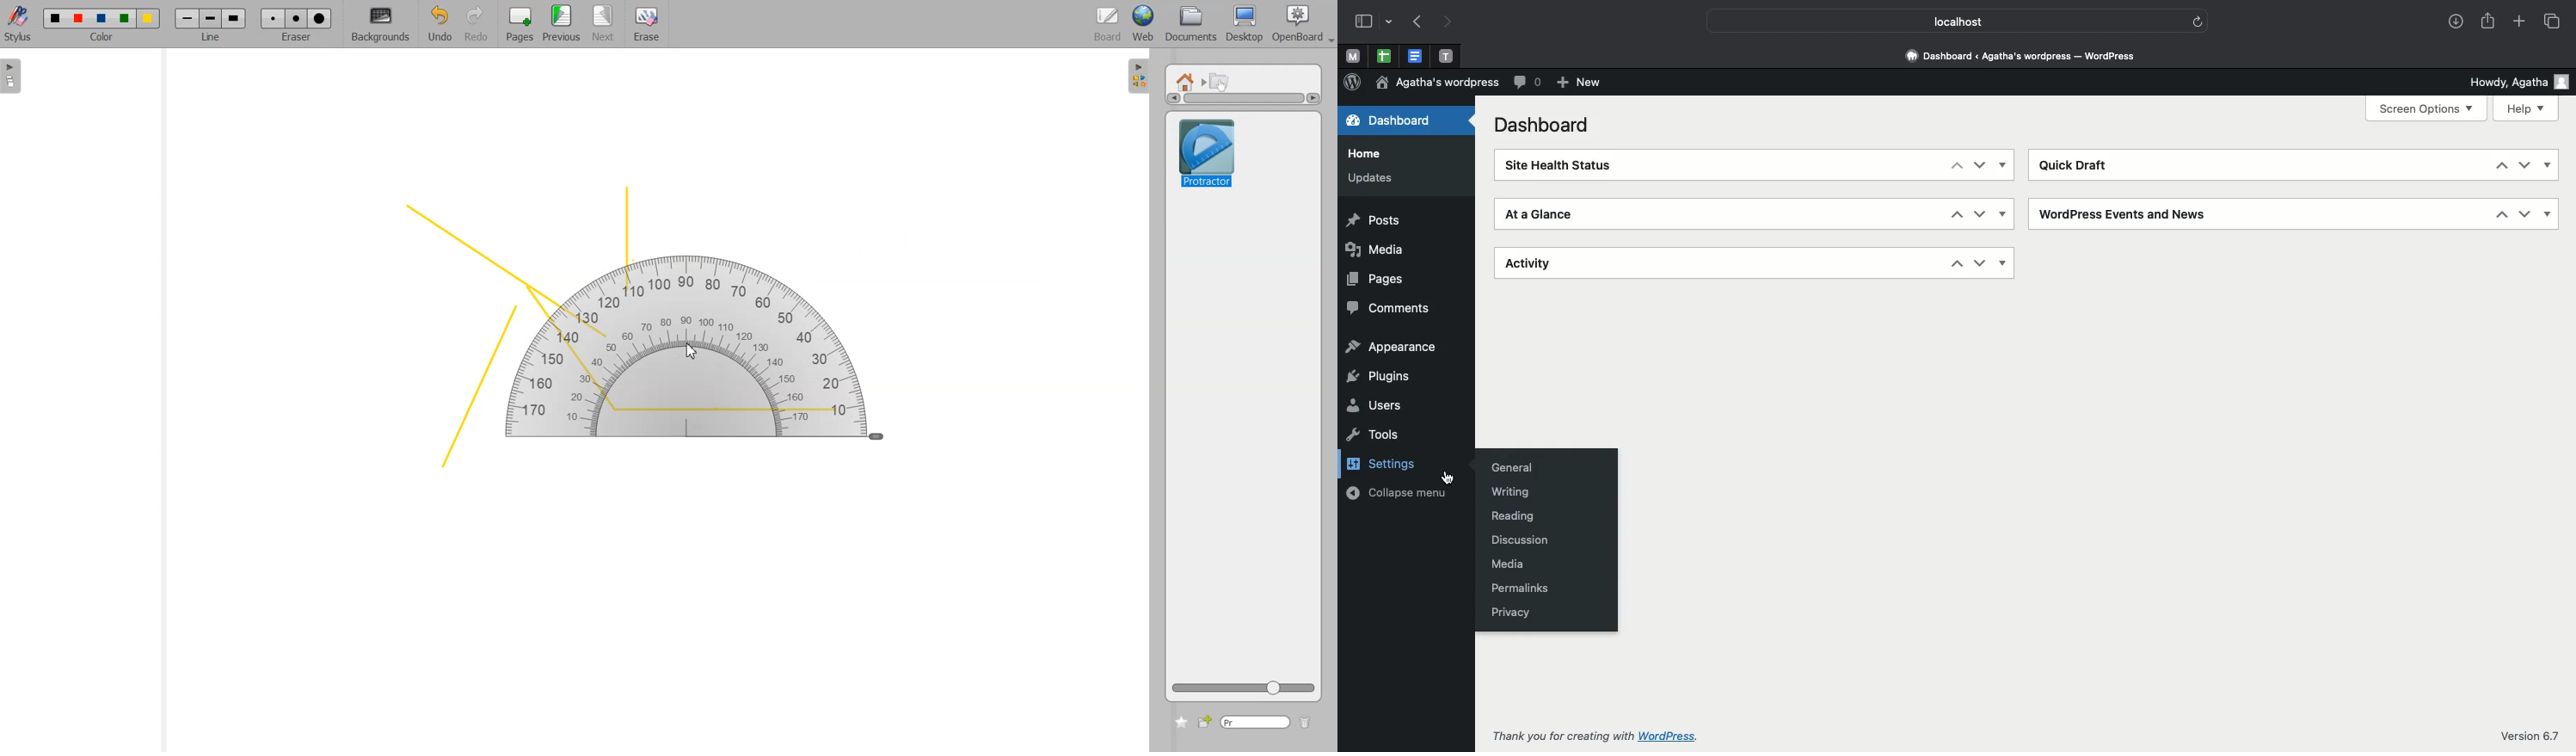  What do you see at coordinates (1377, 407) in the screenshot?
I see `Users` at bounding box center [1377, 407].